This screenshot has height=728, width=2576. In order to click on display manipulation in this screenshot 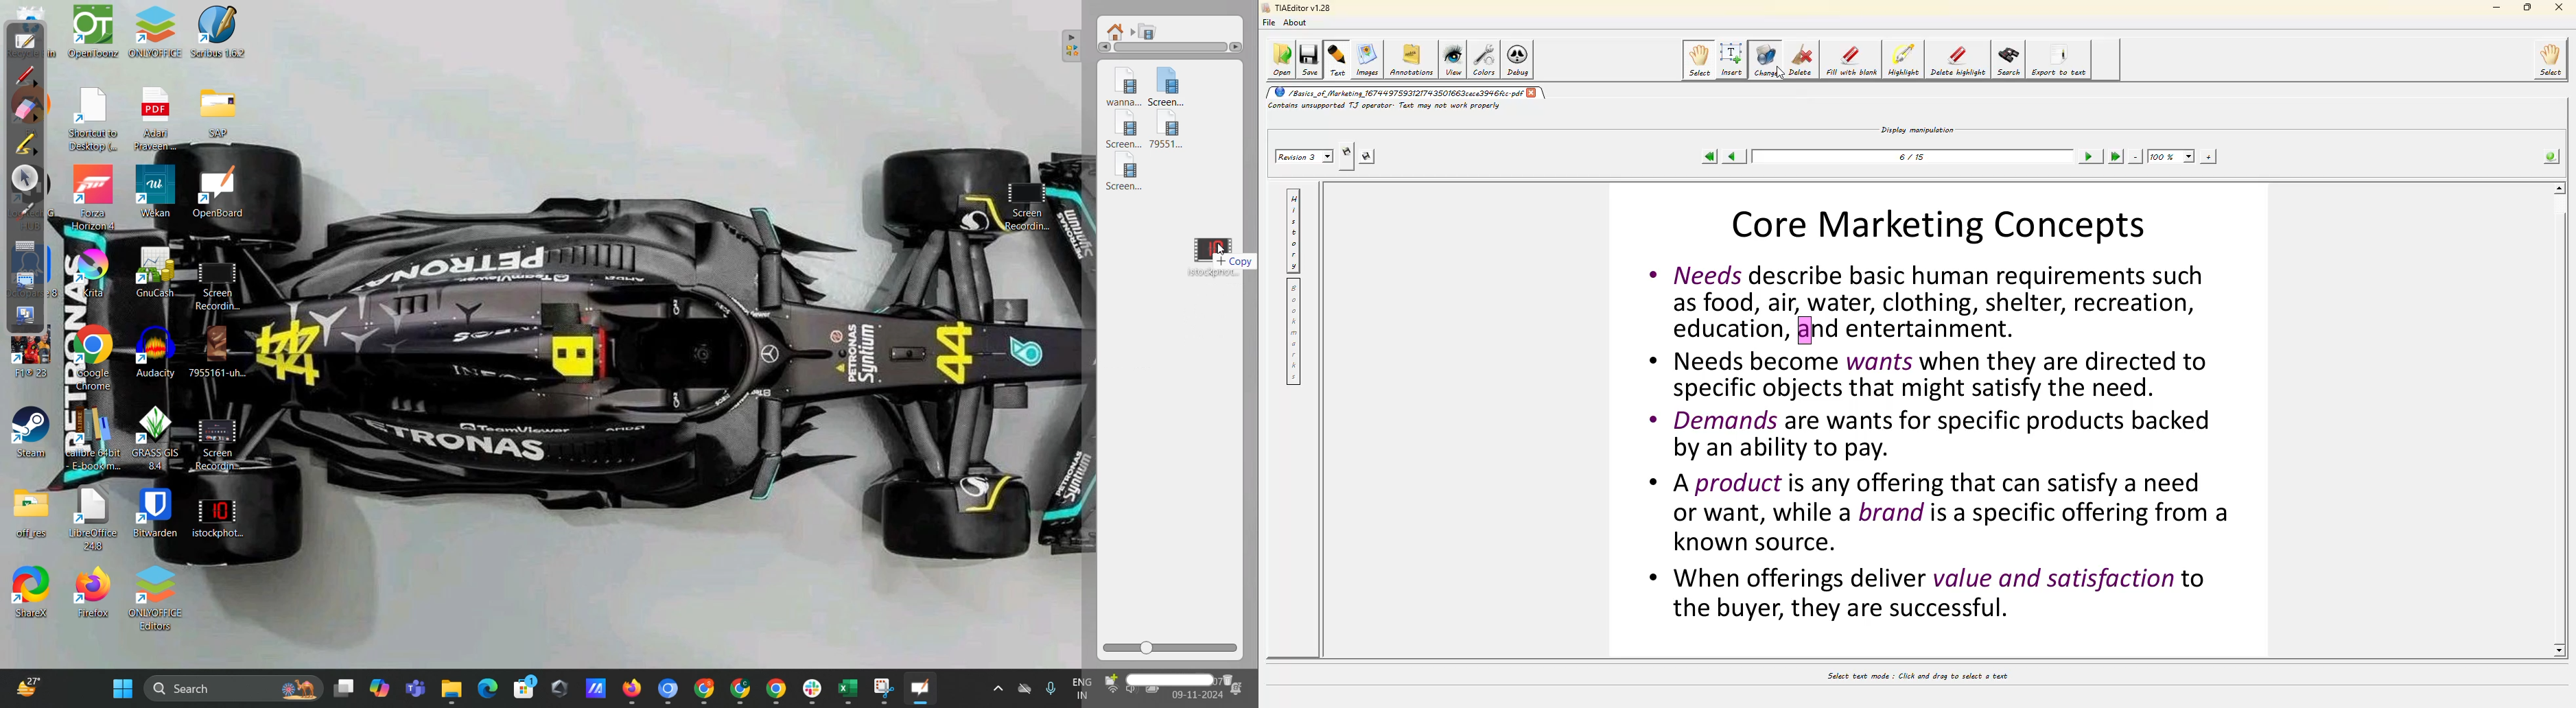, I will do `click(1919, 128)`.